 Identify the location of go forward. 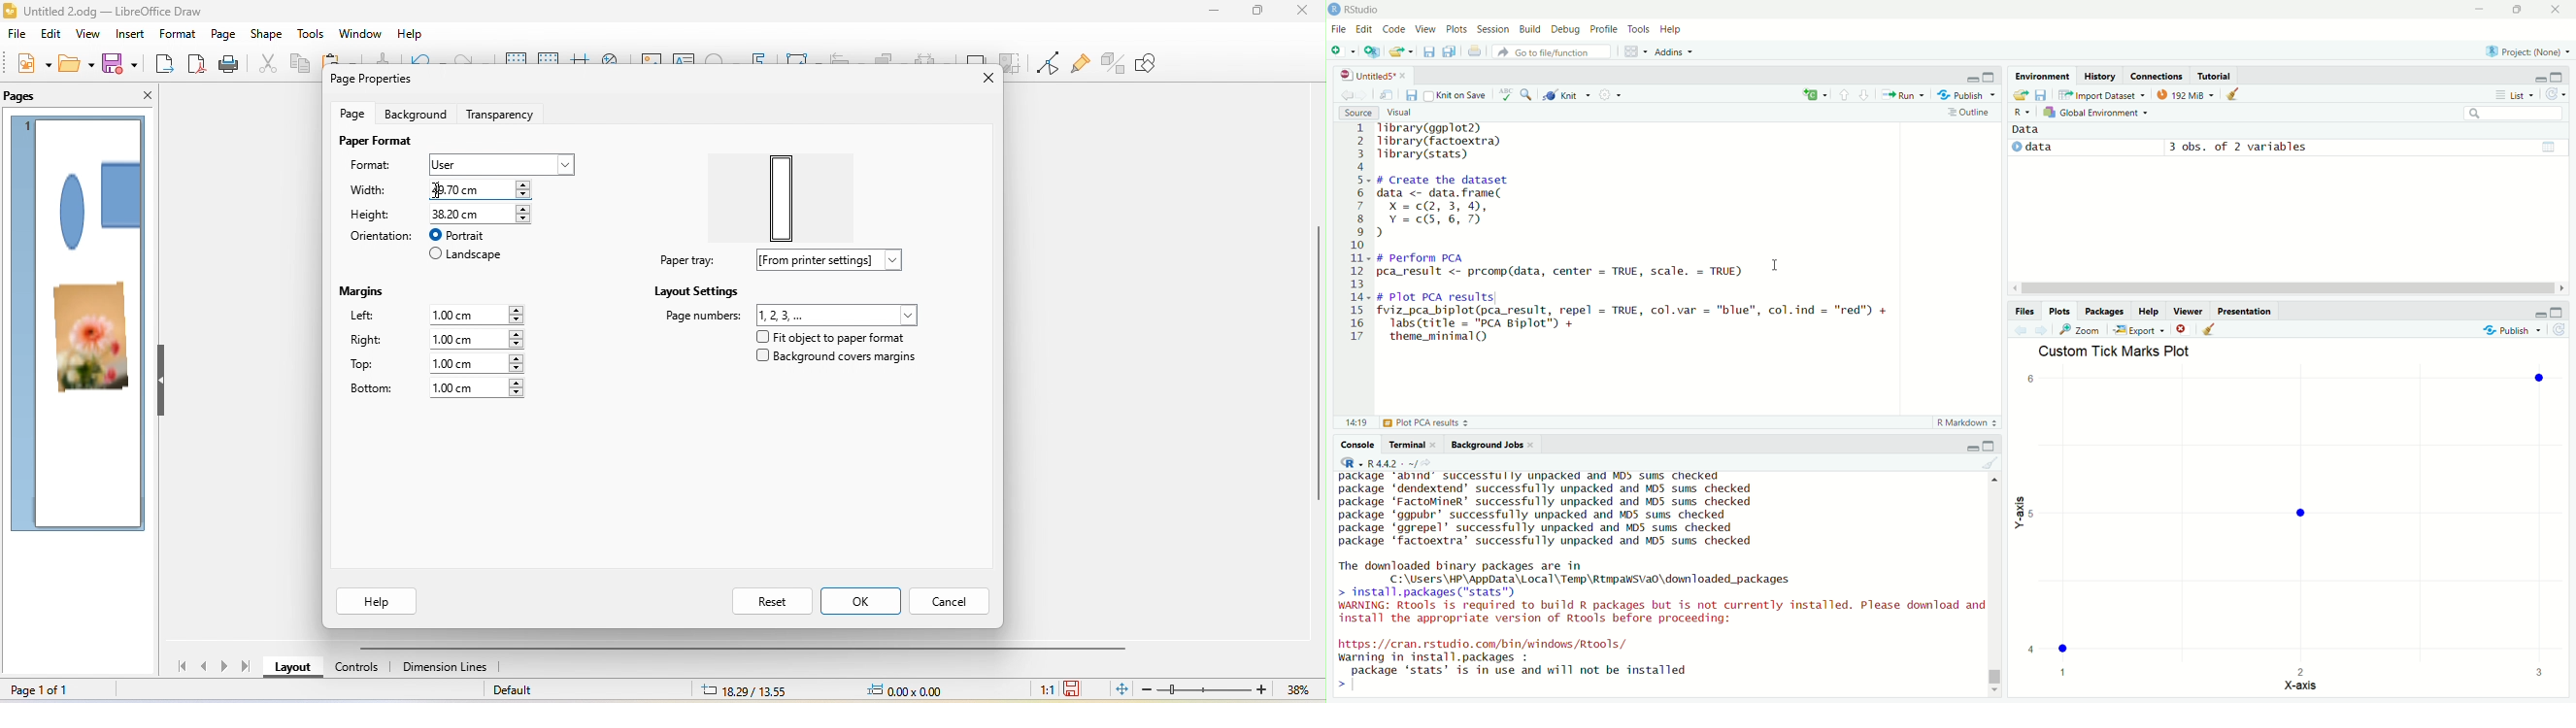
(2043, 329).